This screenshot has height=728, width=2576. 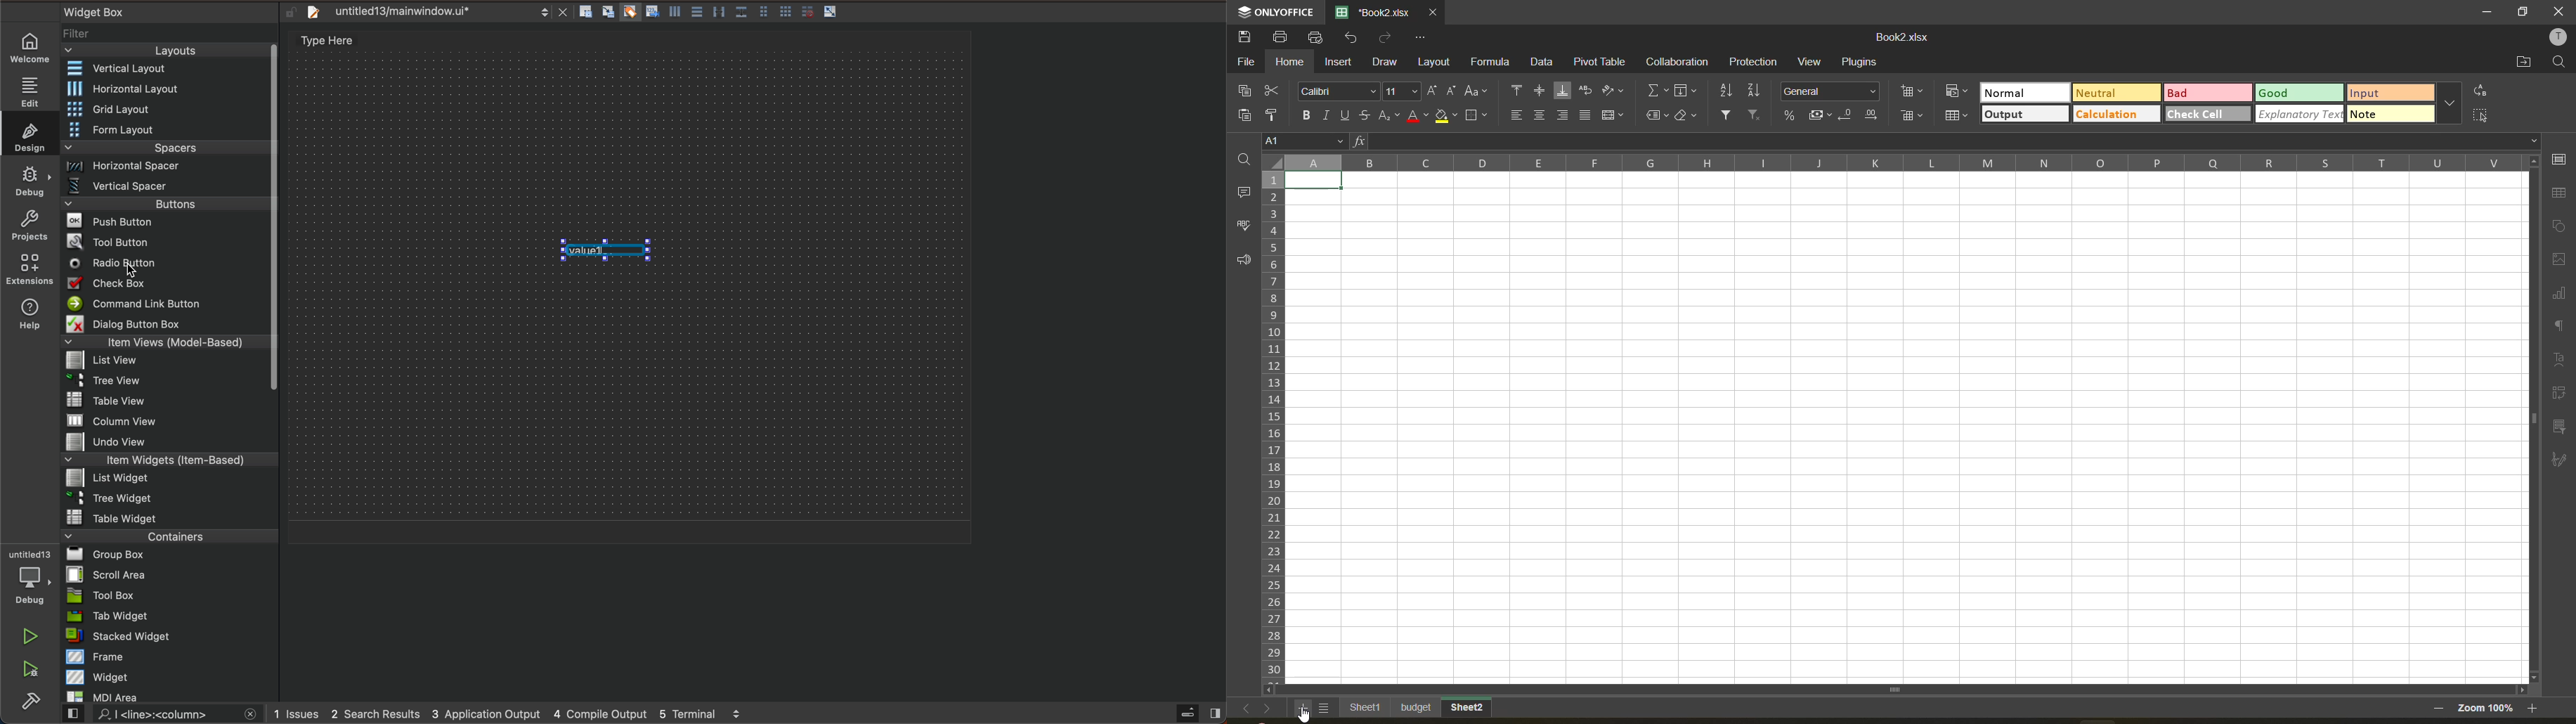 I want to click on column names, so click(x=1892, y=162).